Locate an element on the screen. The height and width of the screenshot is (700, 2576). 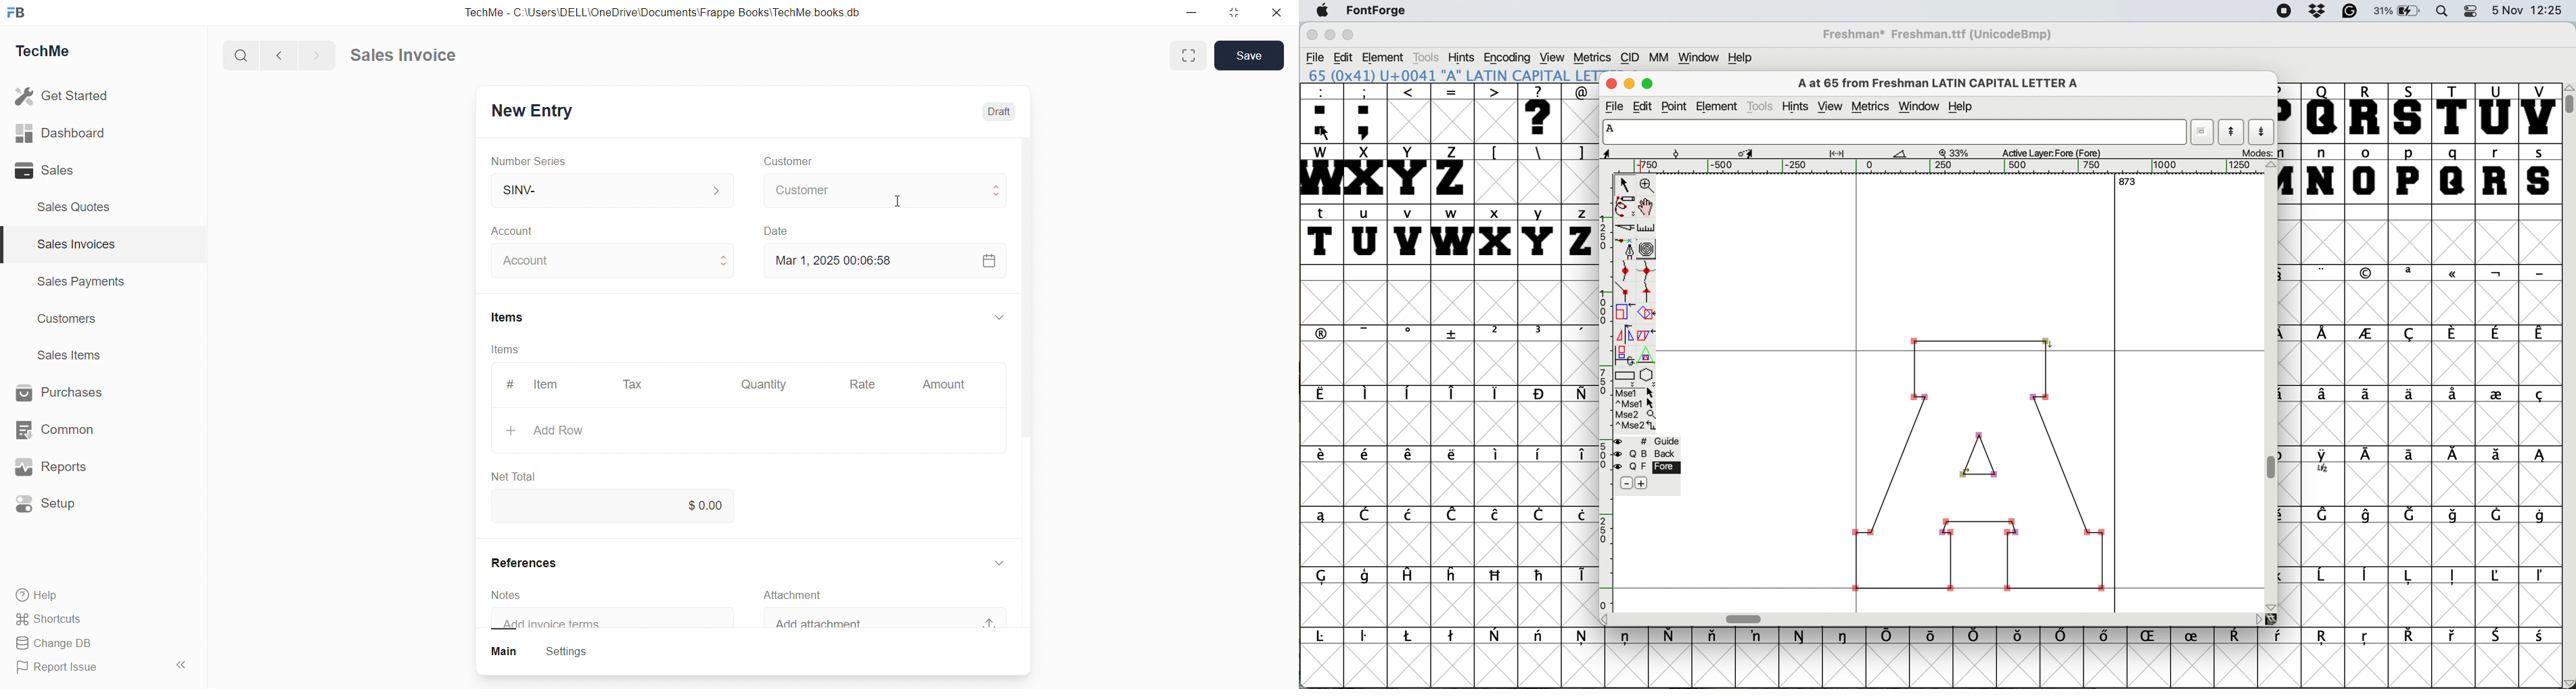
symbol is located at coordinates (2496, 333).